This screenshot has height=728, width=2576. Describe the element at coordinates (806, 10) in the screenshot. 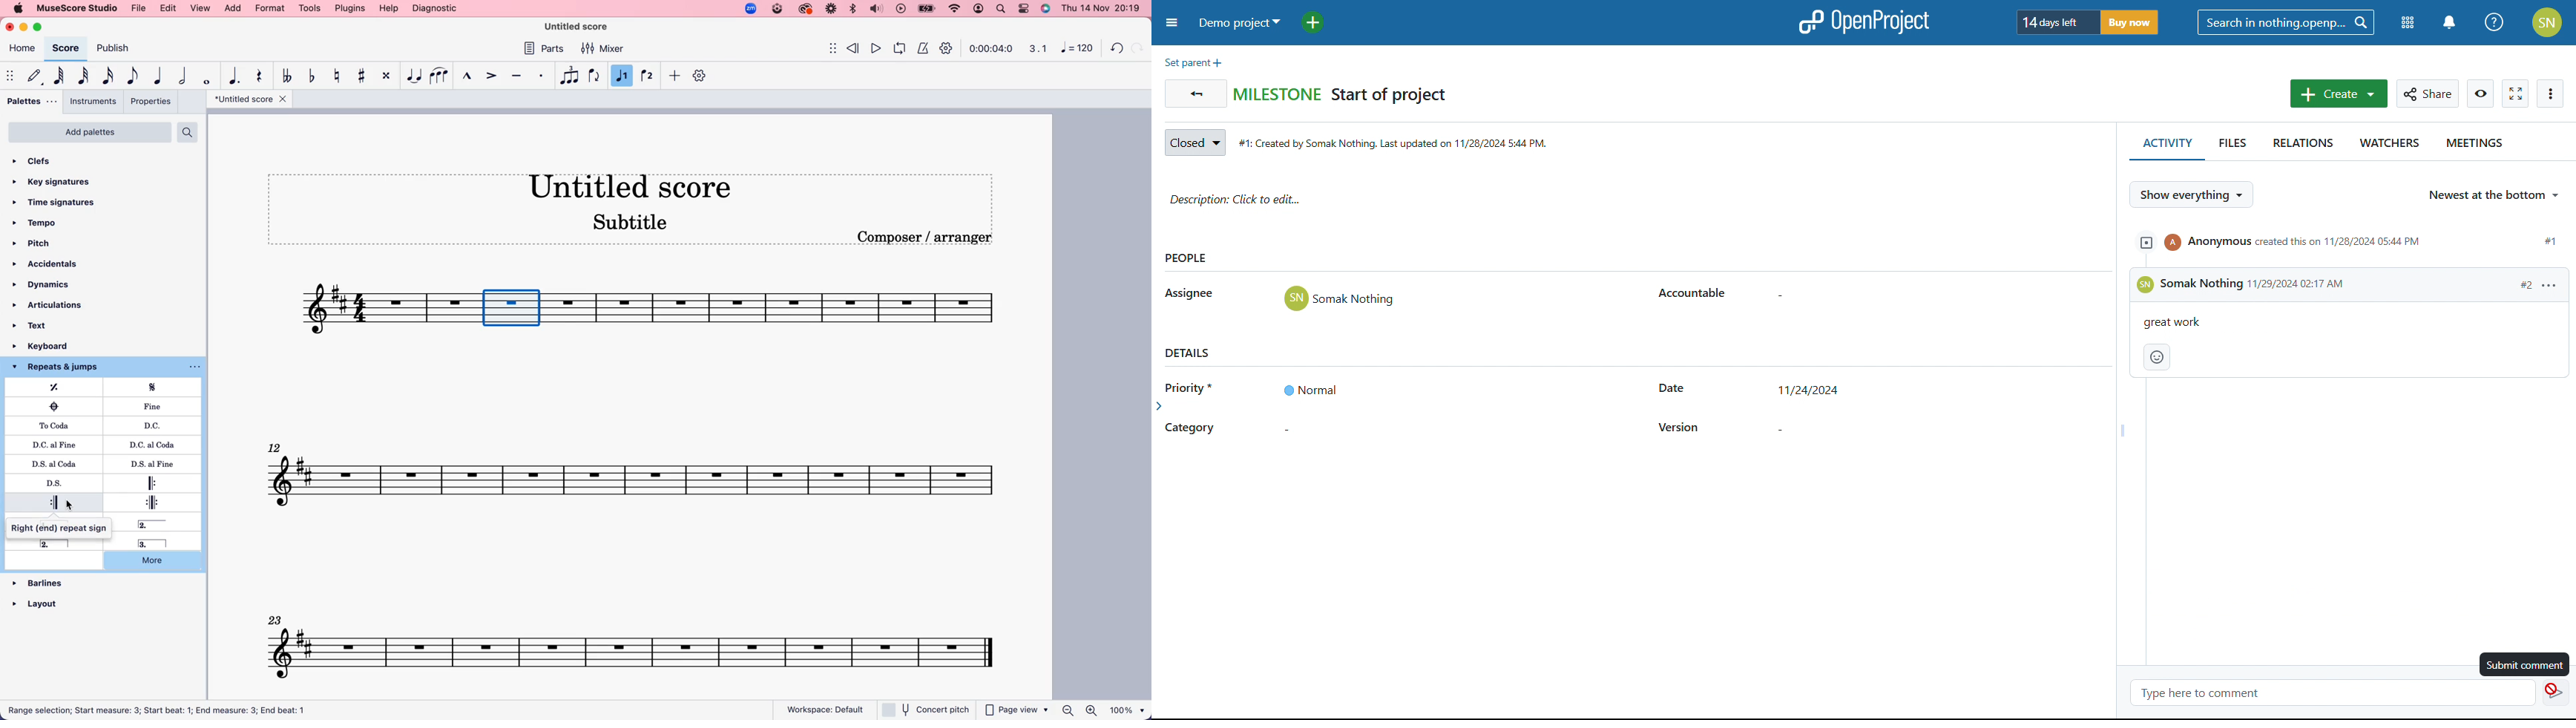

I see `creative cloud` at that location.